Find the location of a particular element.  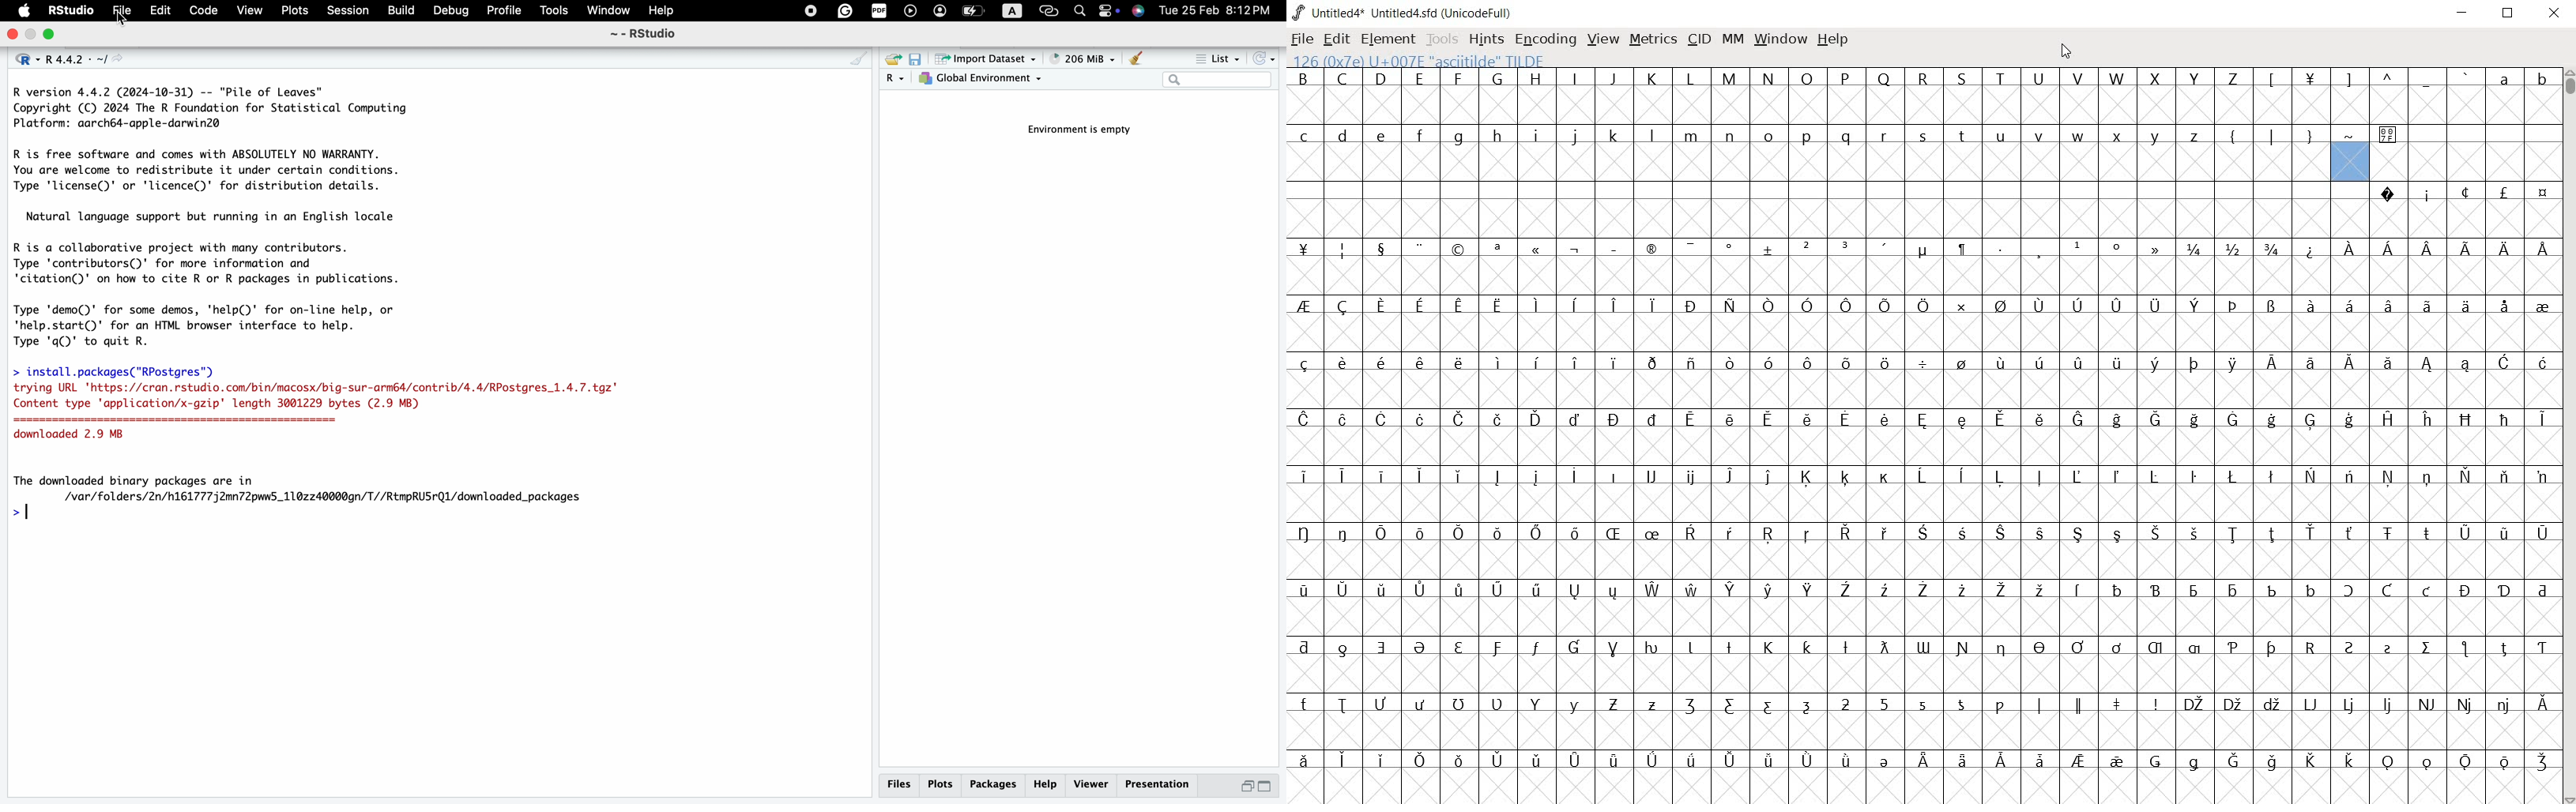

window is located at coordinates (609, 10).